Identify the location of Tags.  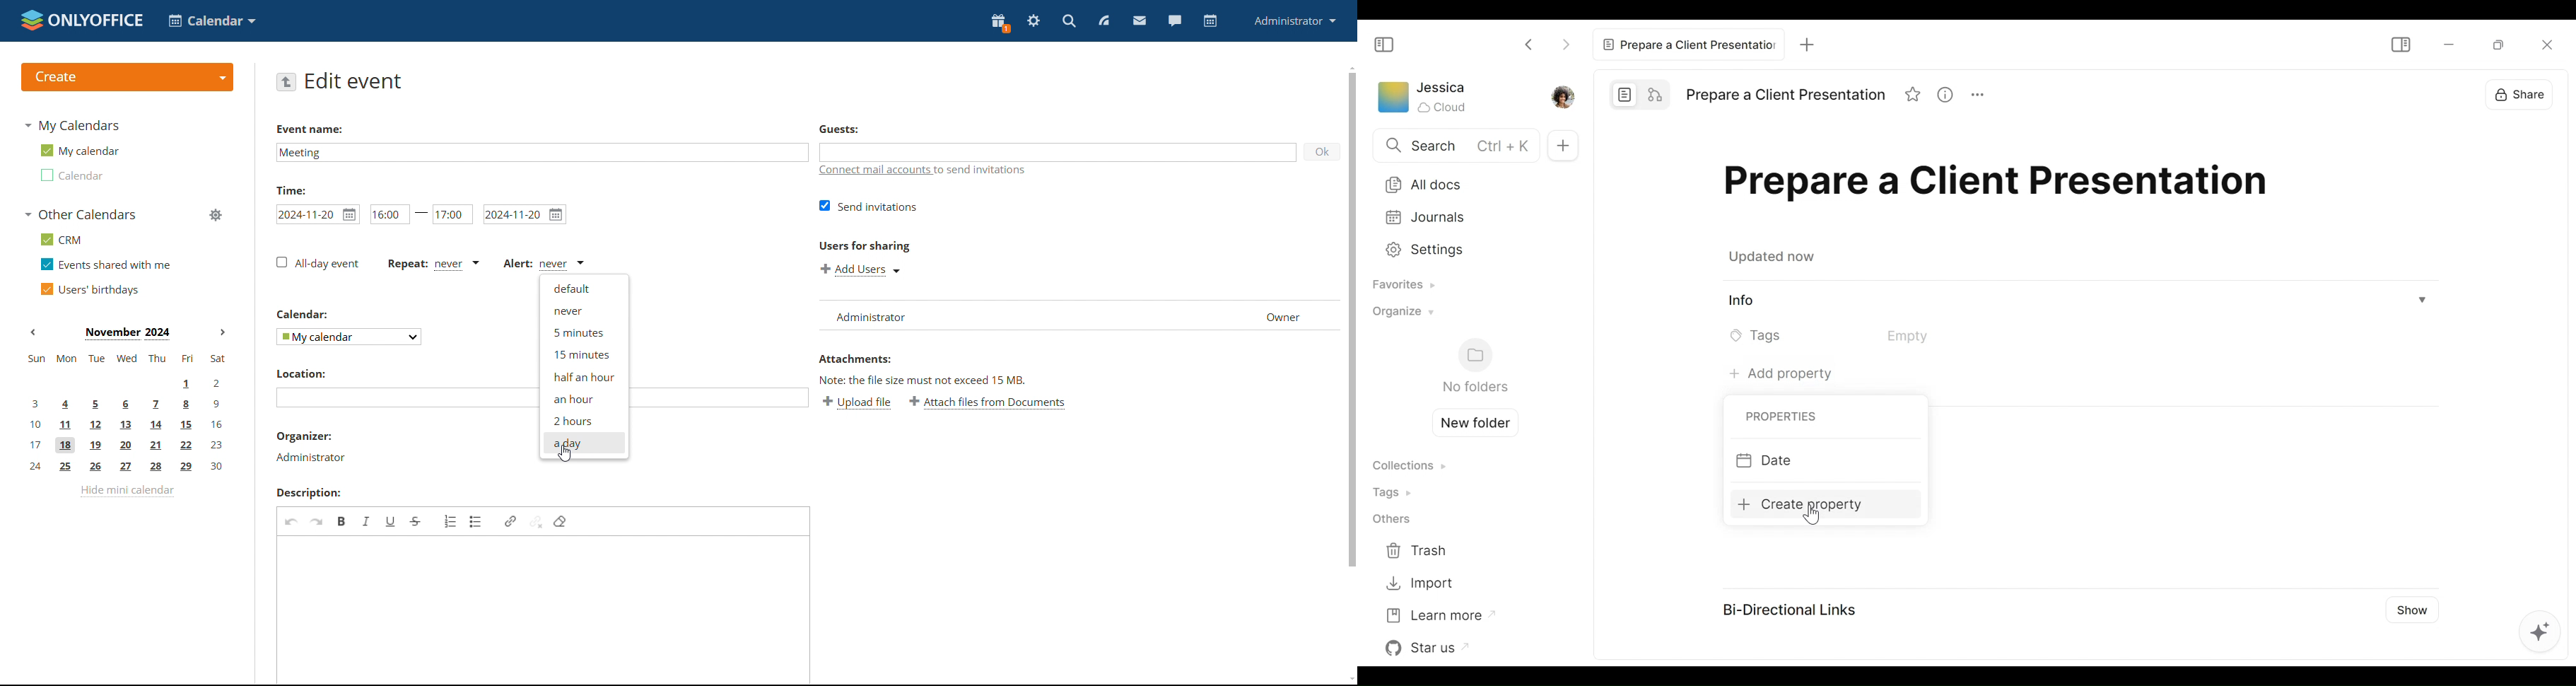
(1396, 492).